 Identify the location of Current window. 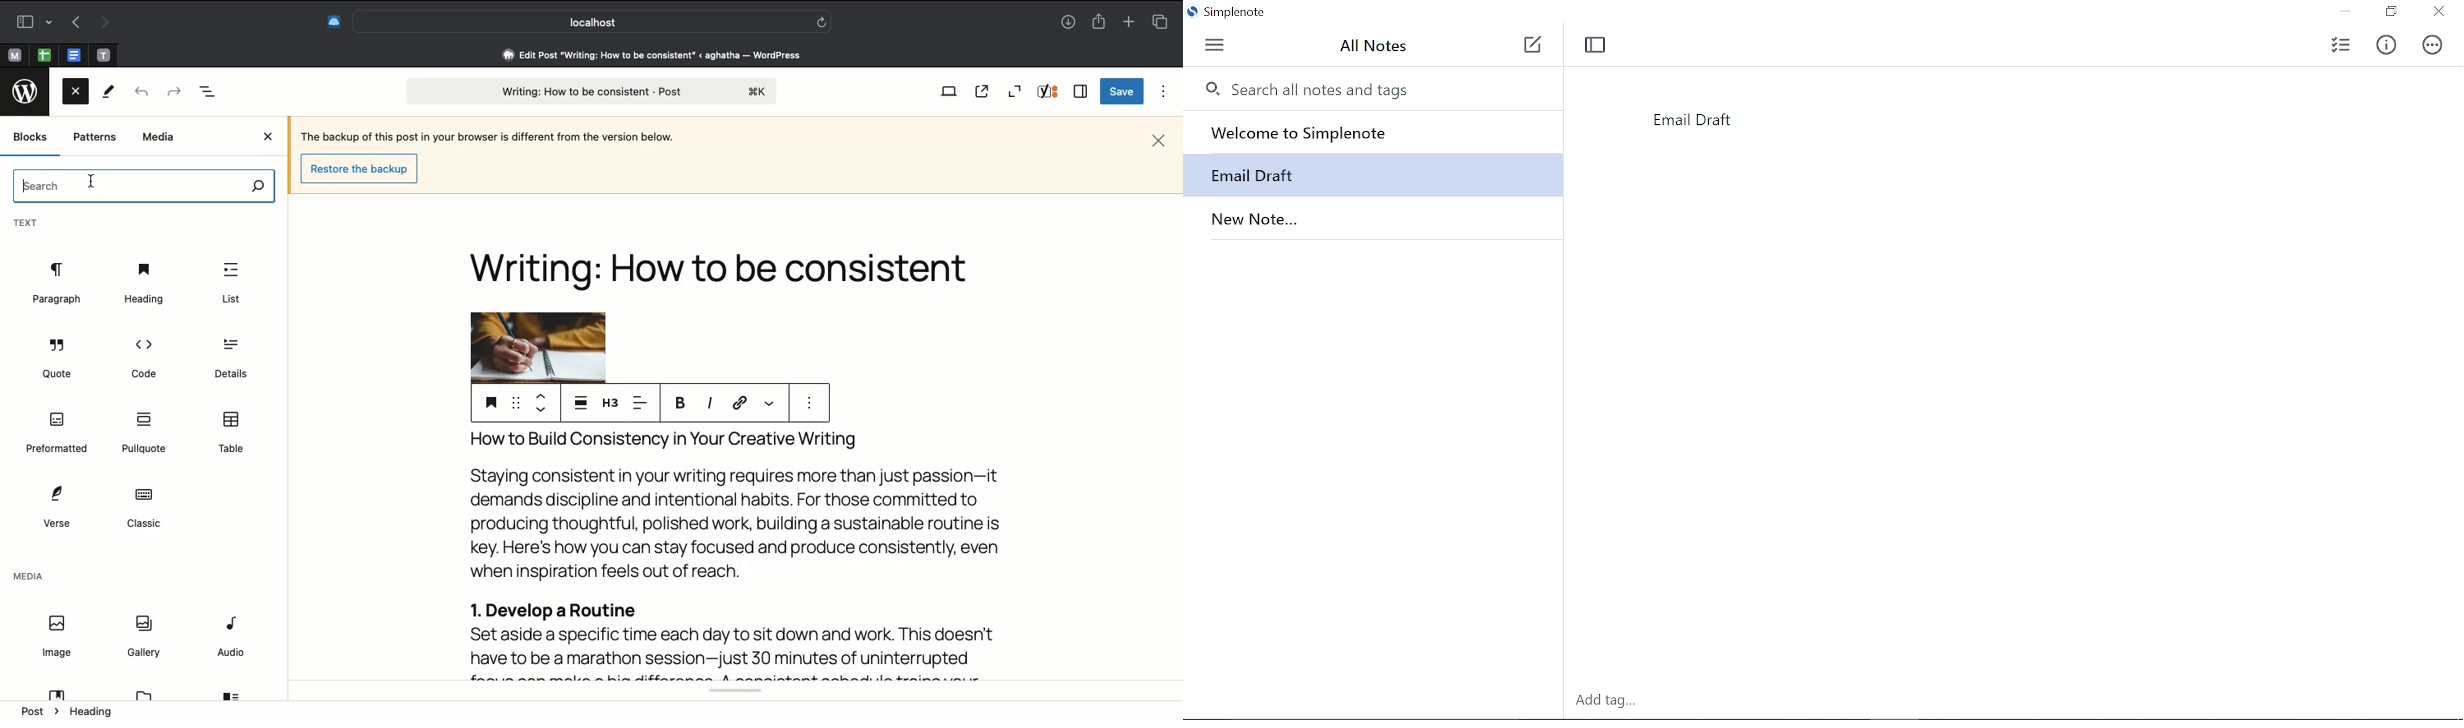
(1230, 13).